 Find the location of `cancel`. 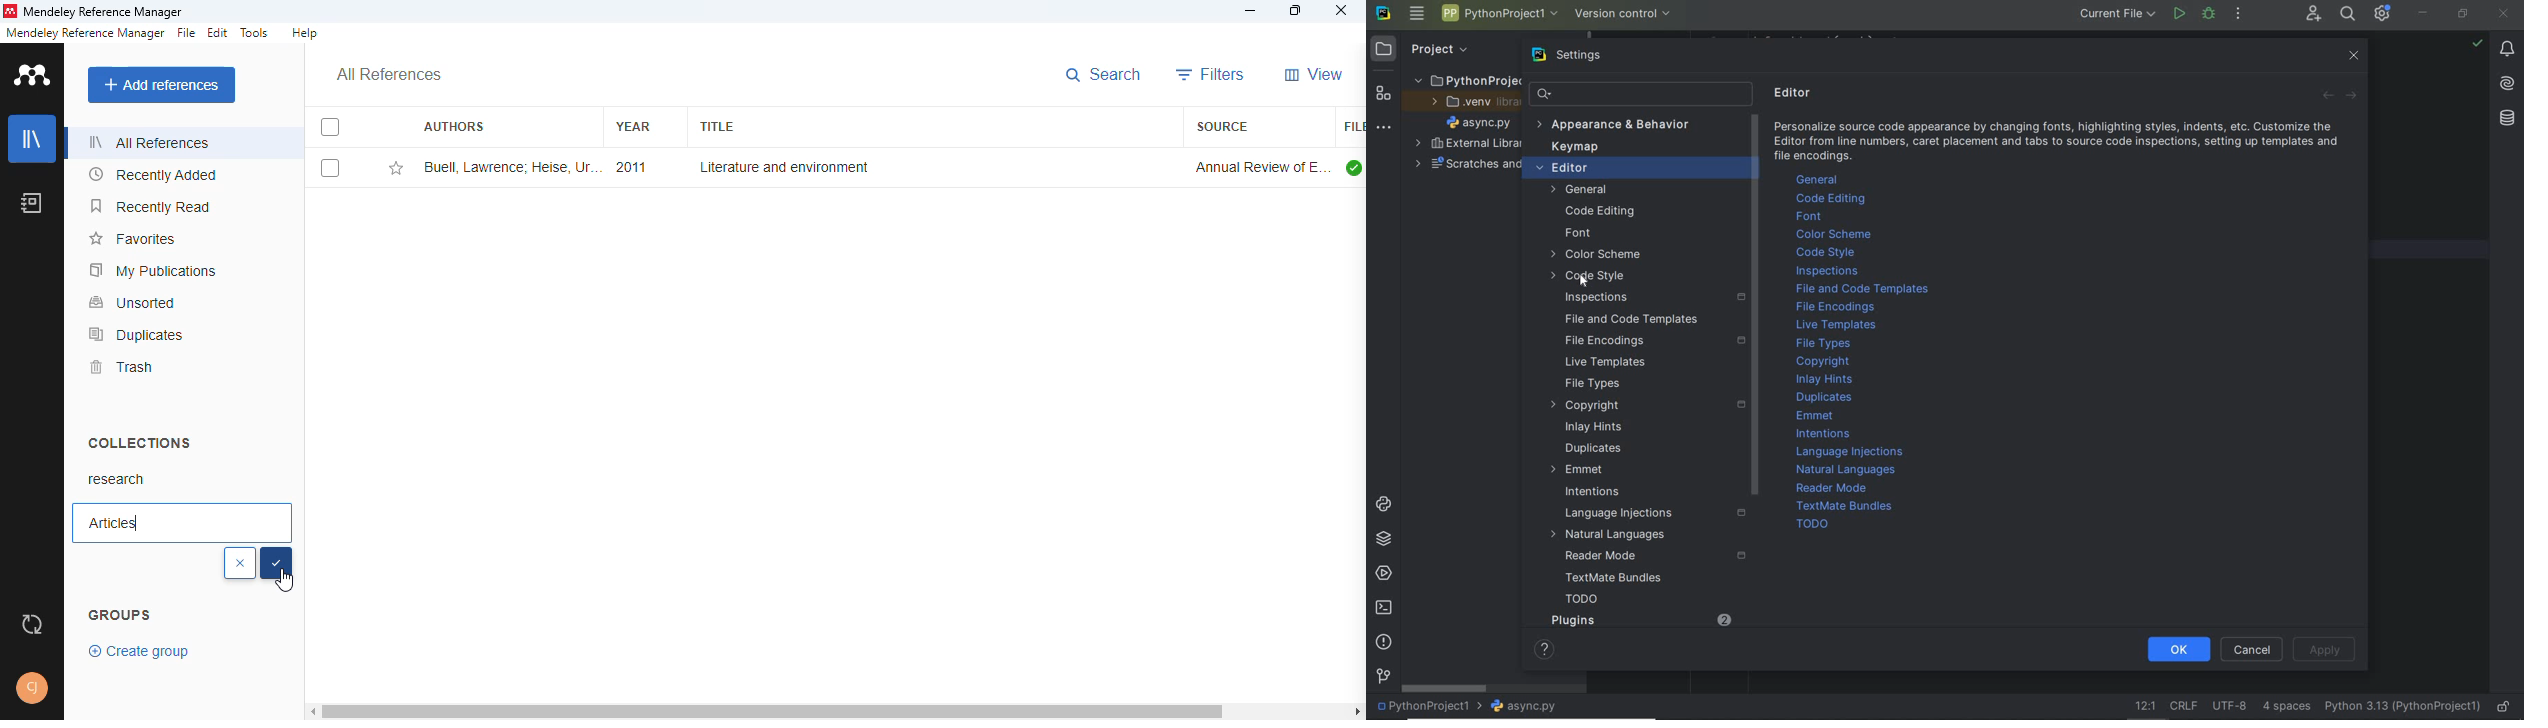

cancel is located at coordinates (241, 563).